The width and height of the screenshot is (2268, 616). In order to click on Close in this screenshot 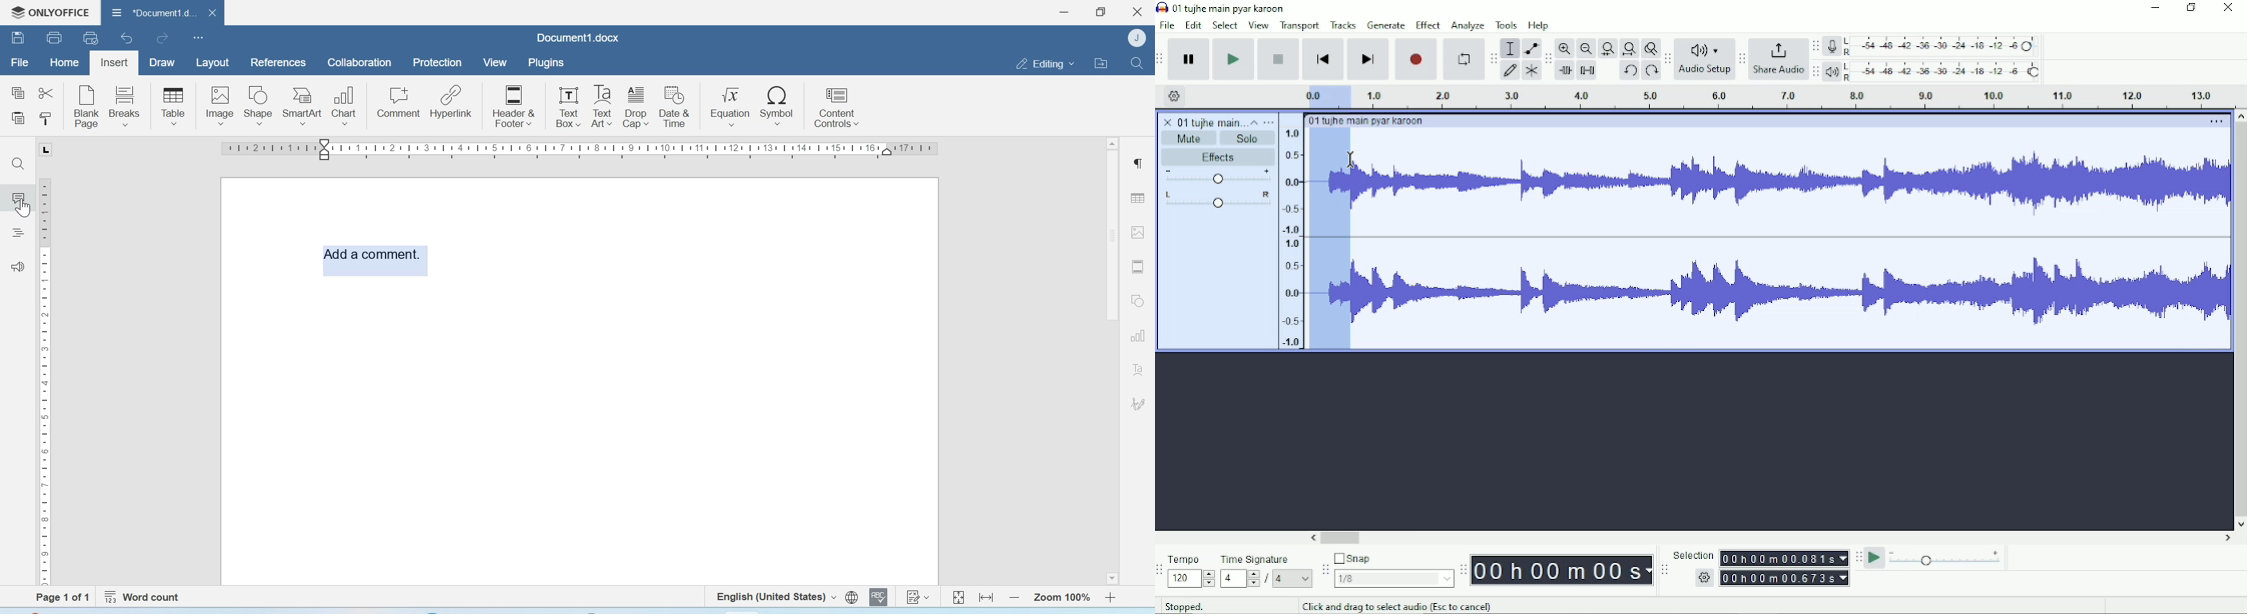, I will do `click(1140, 12)`.